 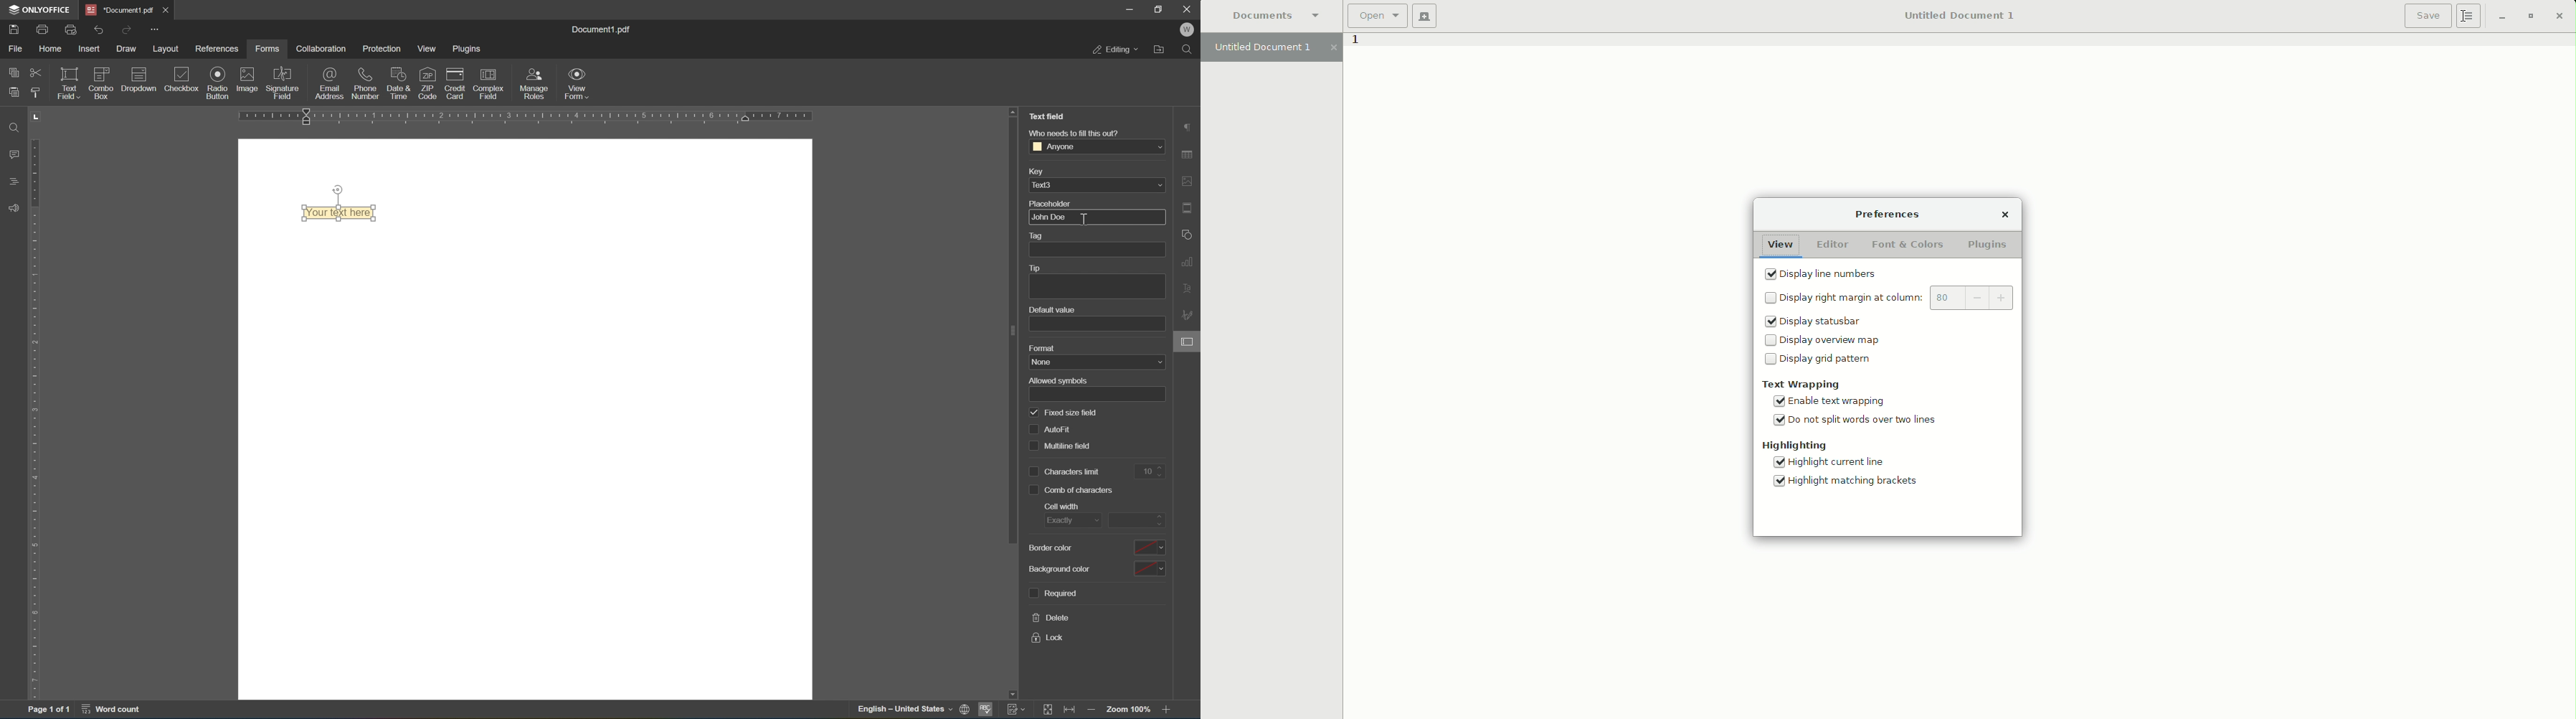 I want to click on +, so click(x=2000, y=298).